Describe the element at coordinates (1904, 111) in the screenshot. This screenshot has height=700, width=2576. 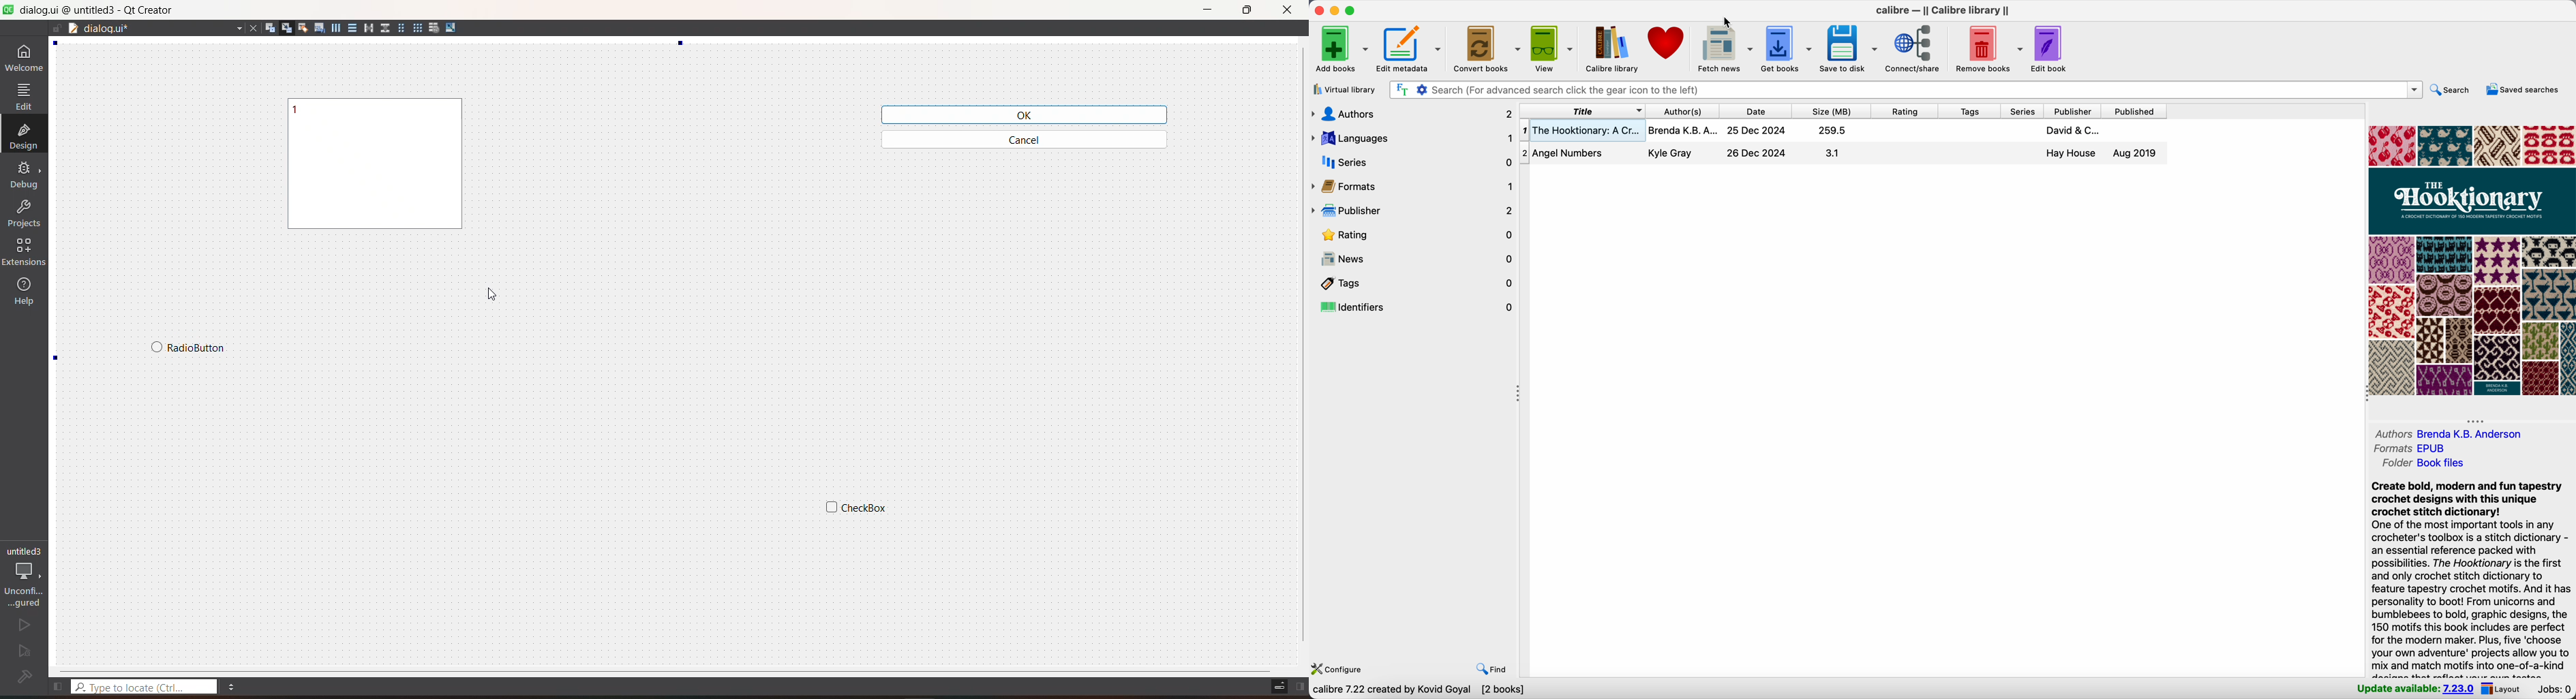
I see `rating` at that location.